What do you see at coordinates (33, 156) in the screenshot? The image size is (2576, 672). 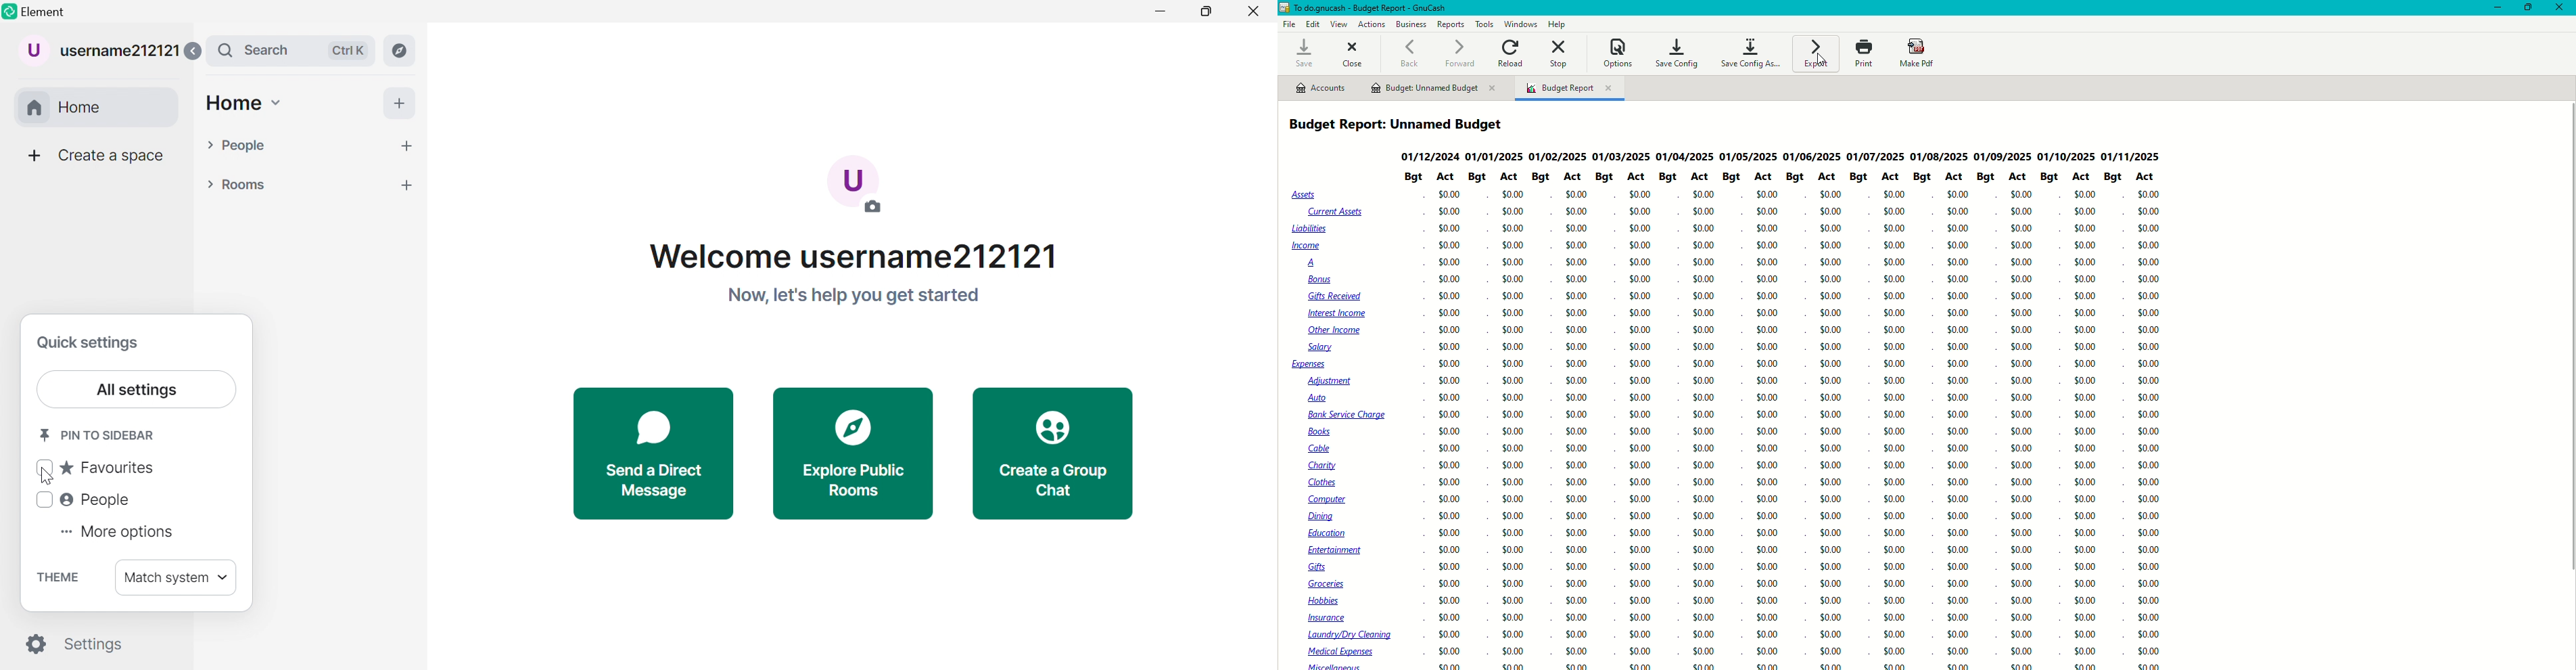 I see `More` at bounding box center [33, 156].